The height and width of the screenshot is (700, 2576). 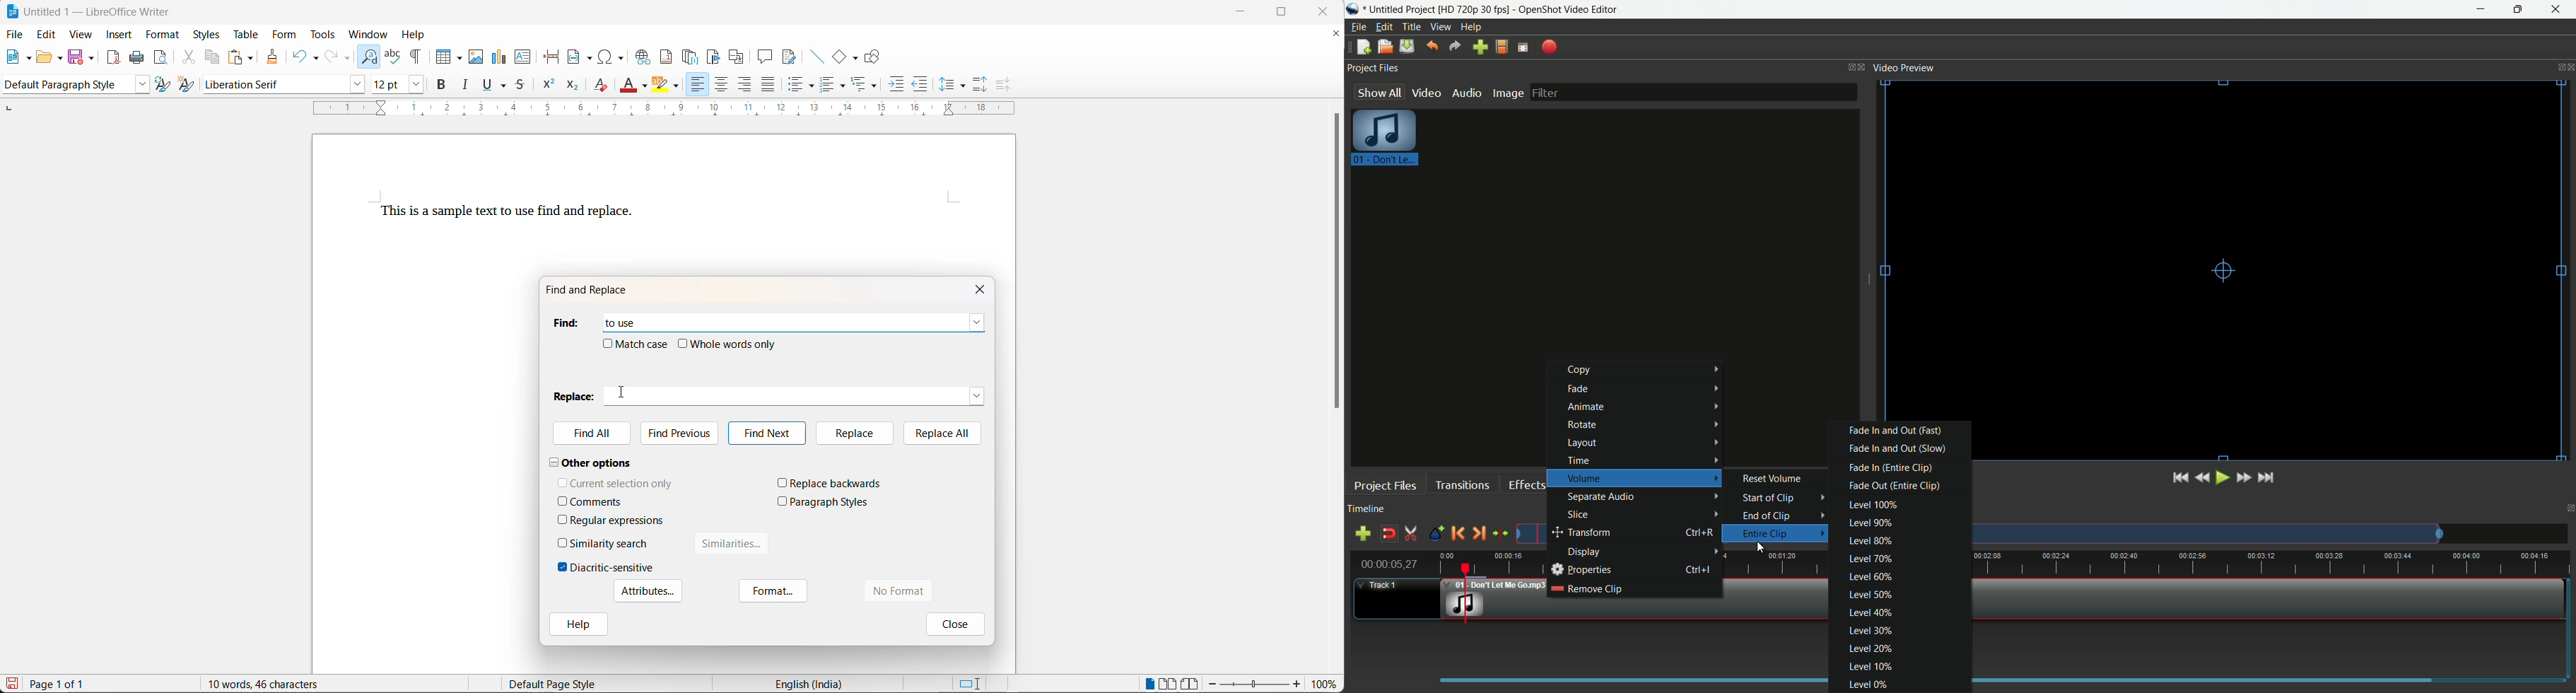 I want to click on insert images, so click(x=477, y=52).